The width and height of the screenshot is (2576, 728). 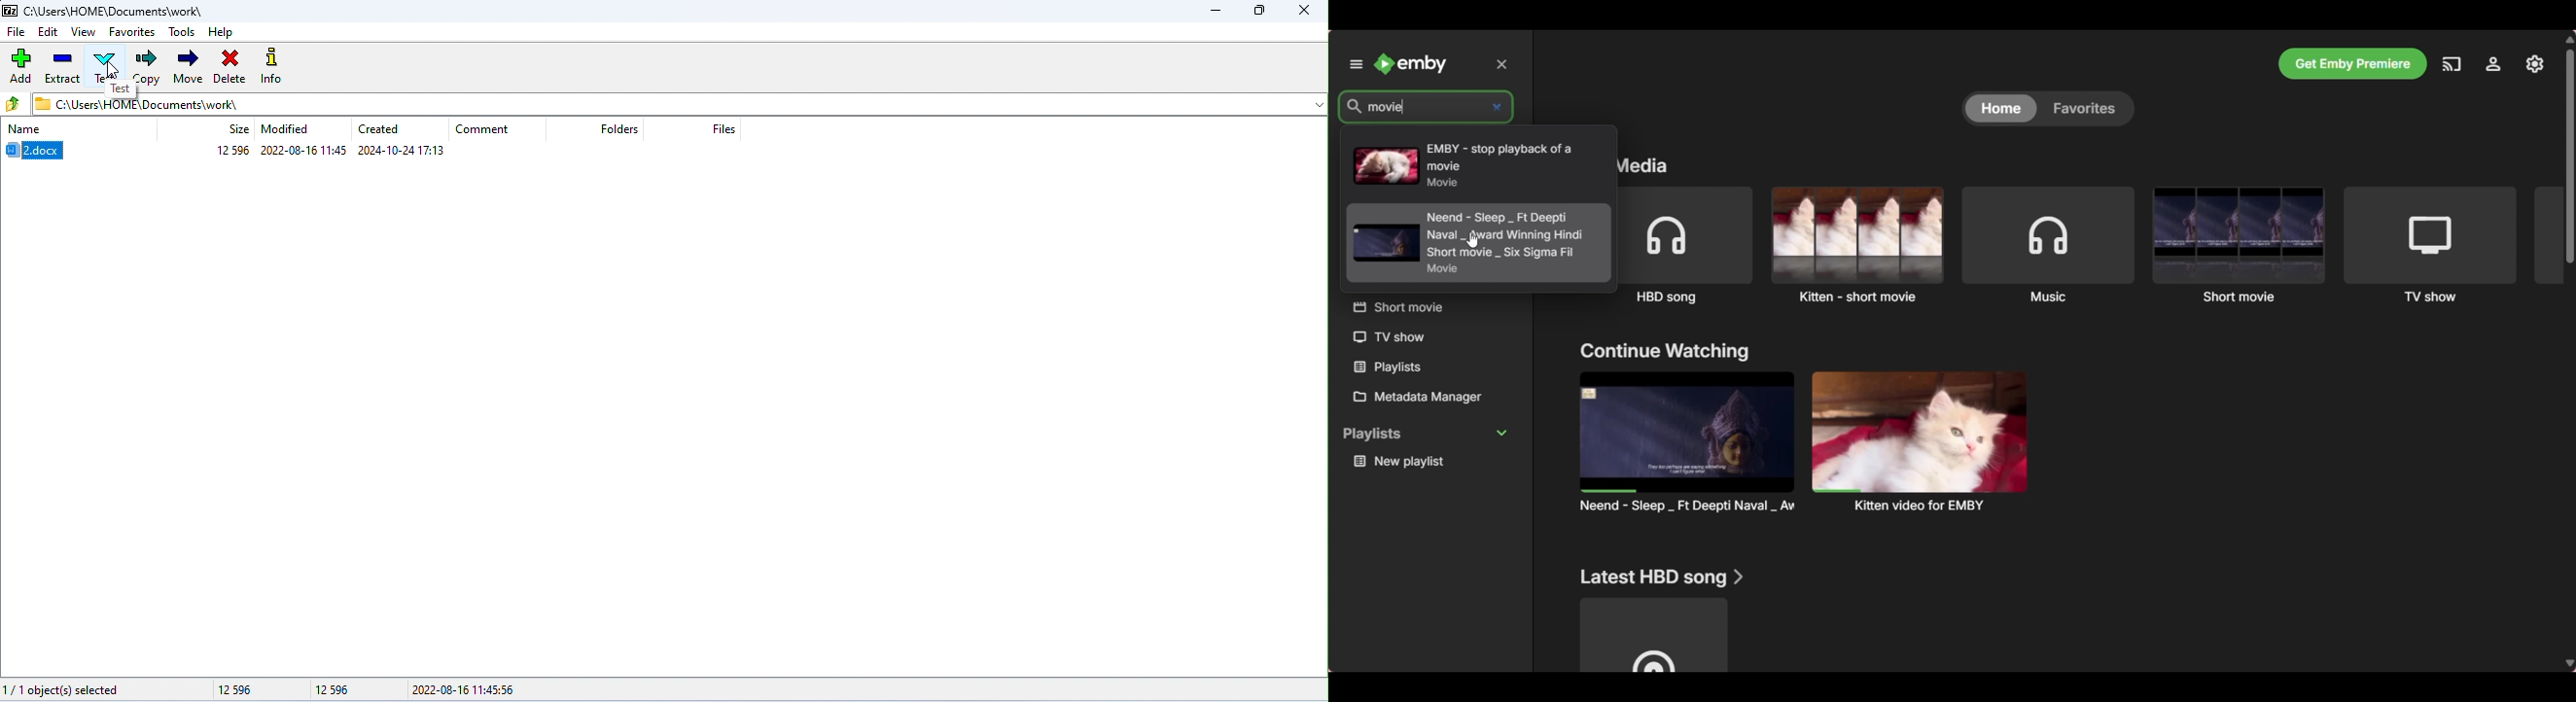 I want to click on cursor, so click(x=111, y=71).